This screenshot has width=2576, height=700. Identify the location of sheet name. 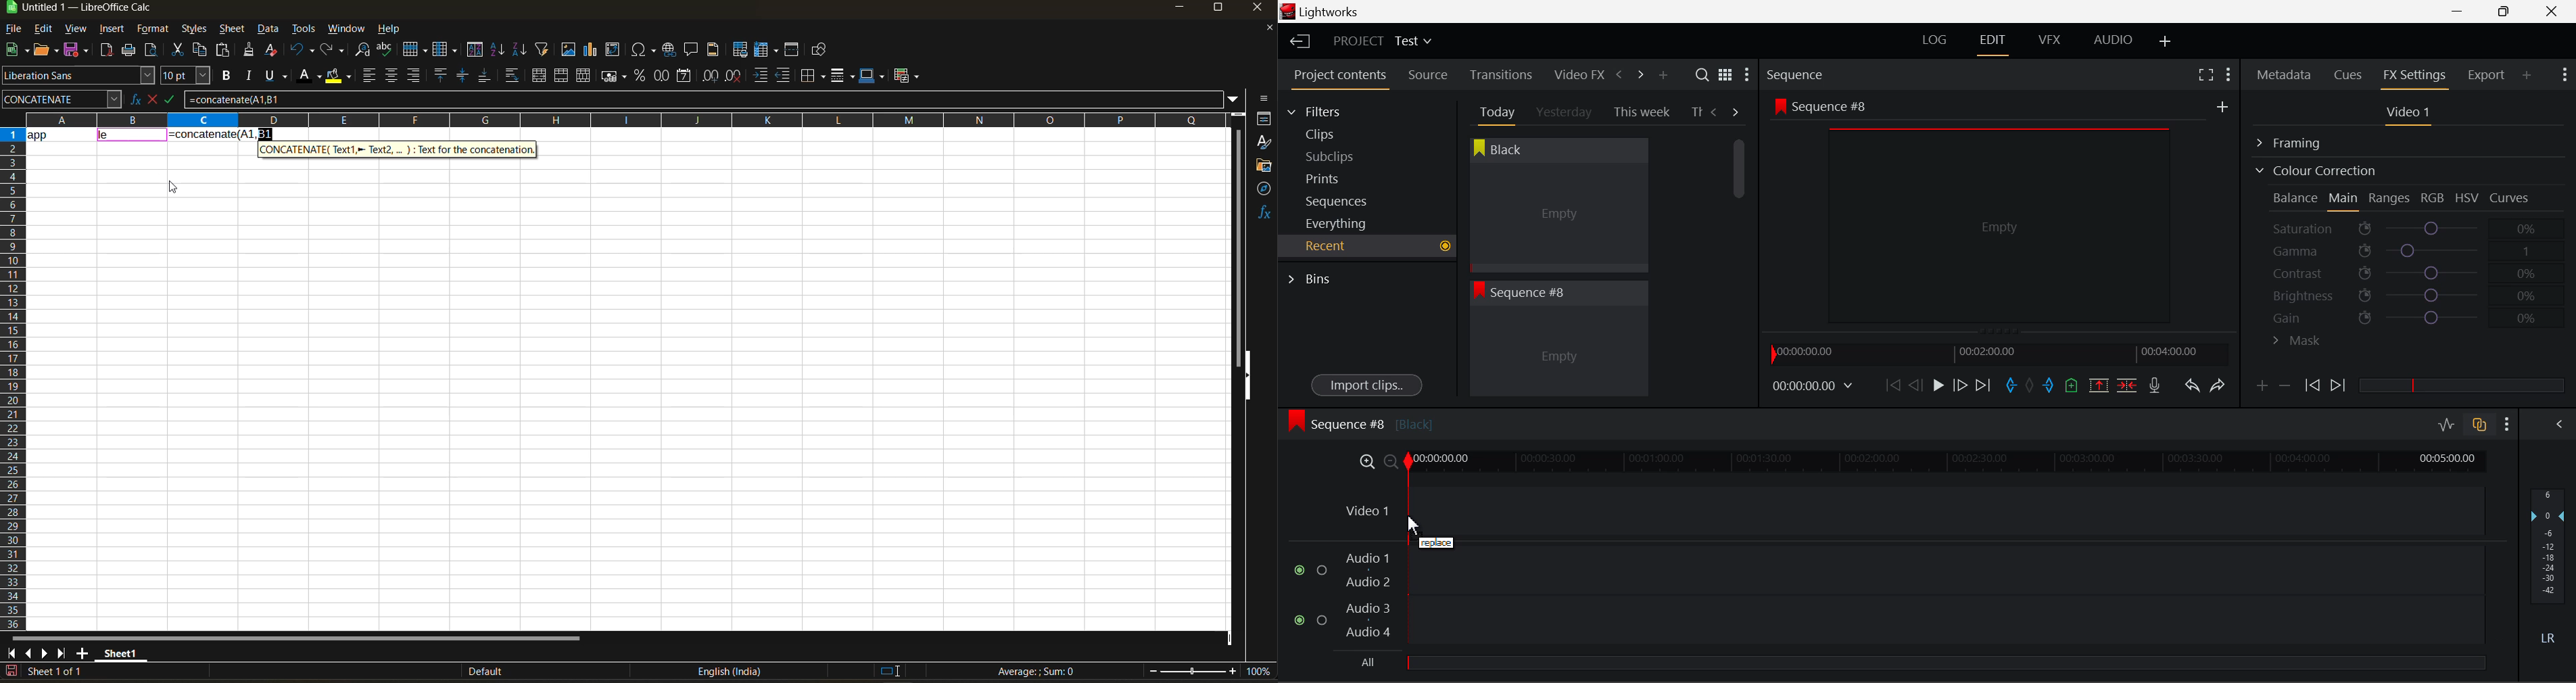
(118, 651).